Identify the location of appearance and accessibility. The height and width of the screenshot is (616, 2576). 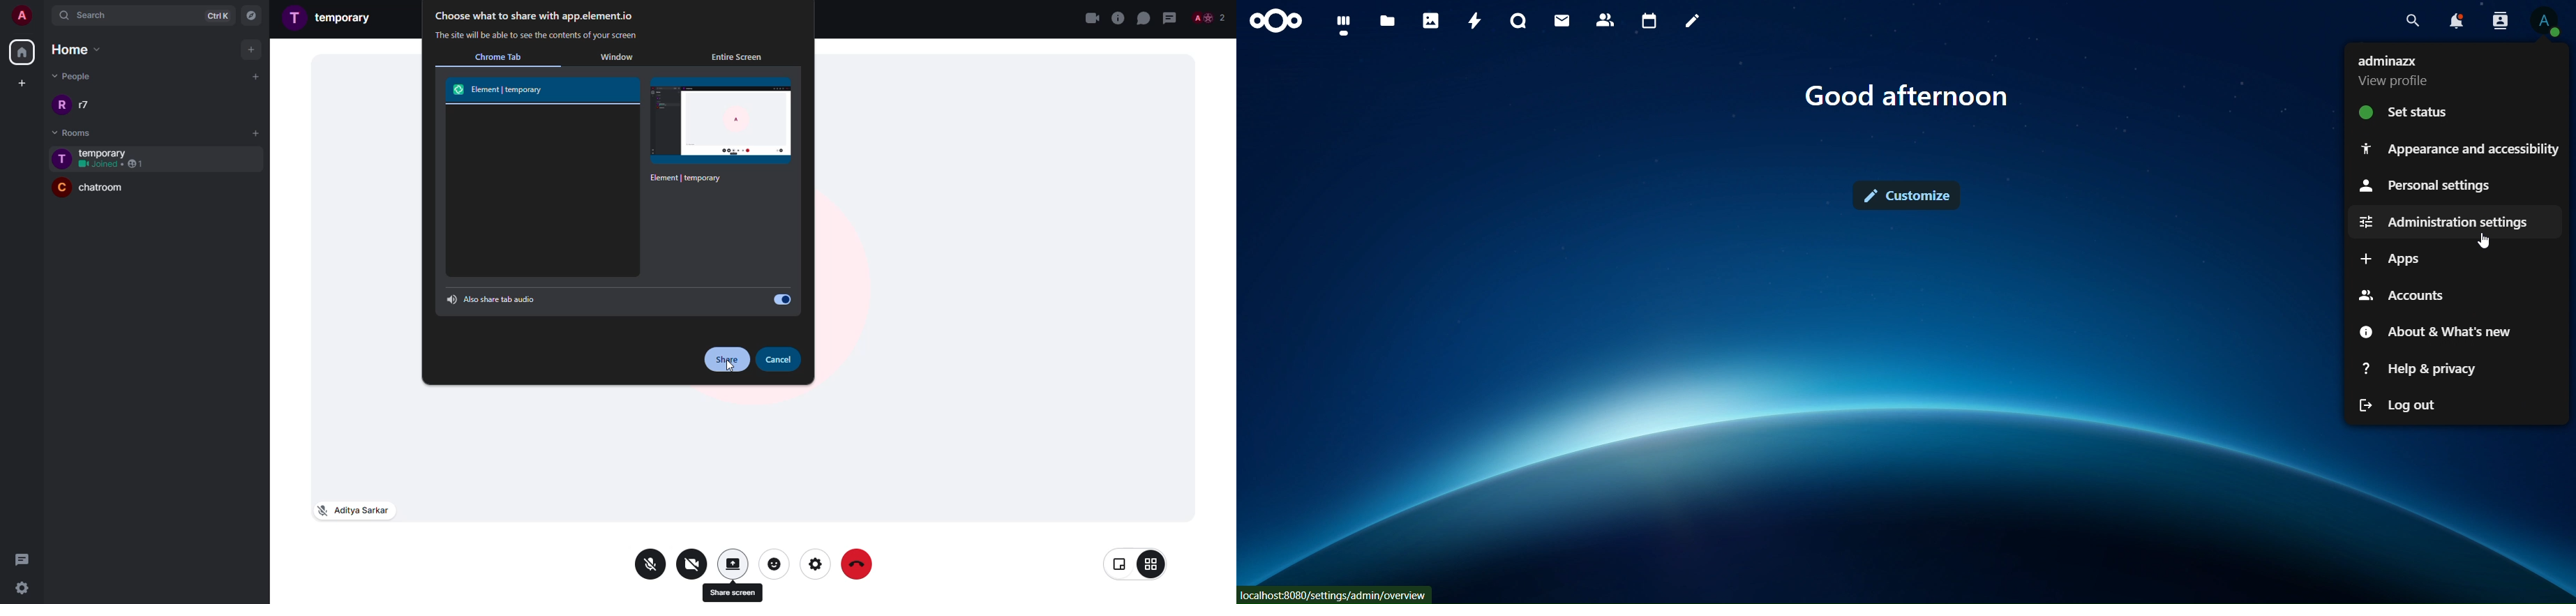
(2460, 147).